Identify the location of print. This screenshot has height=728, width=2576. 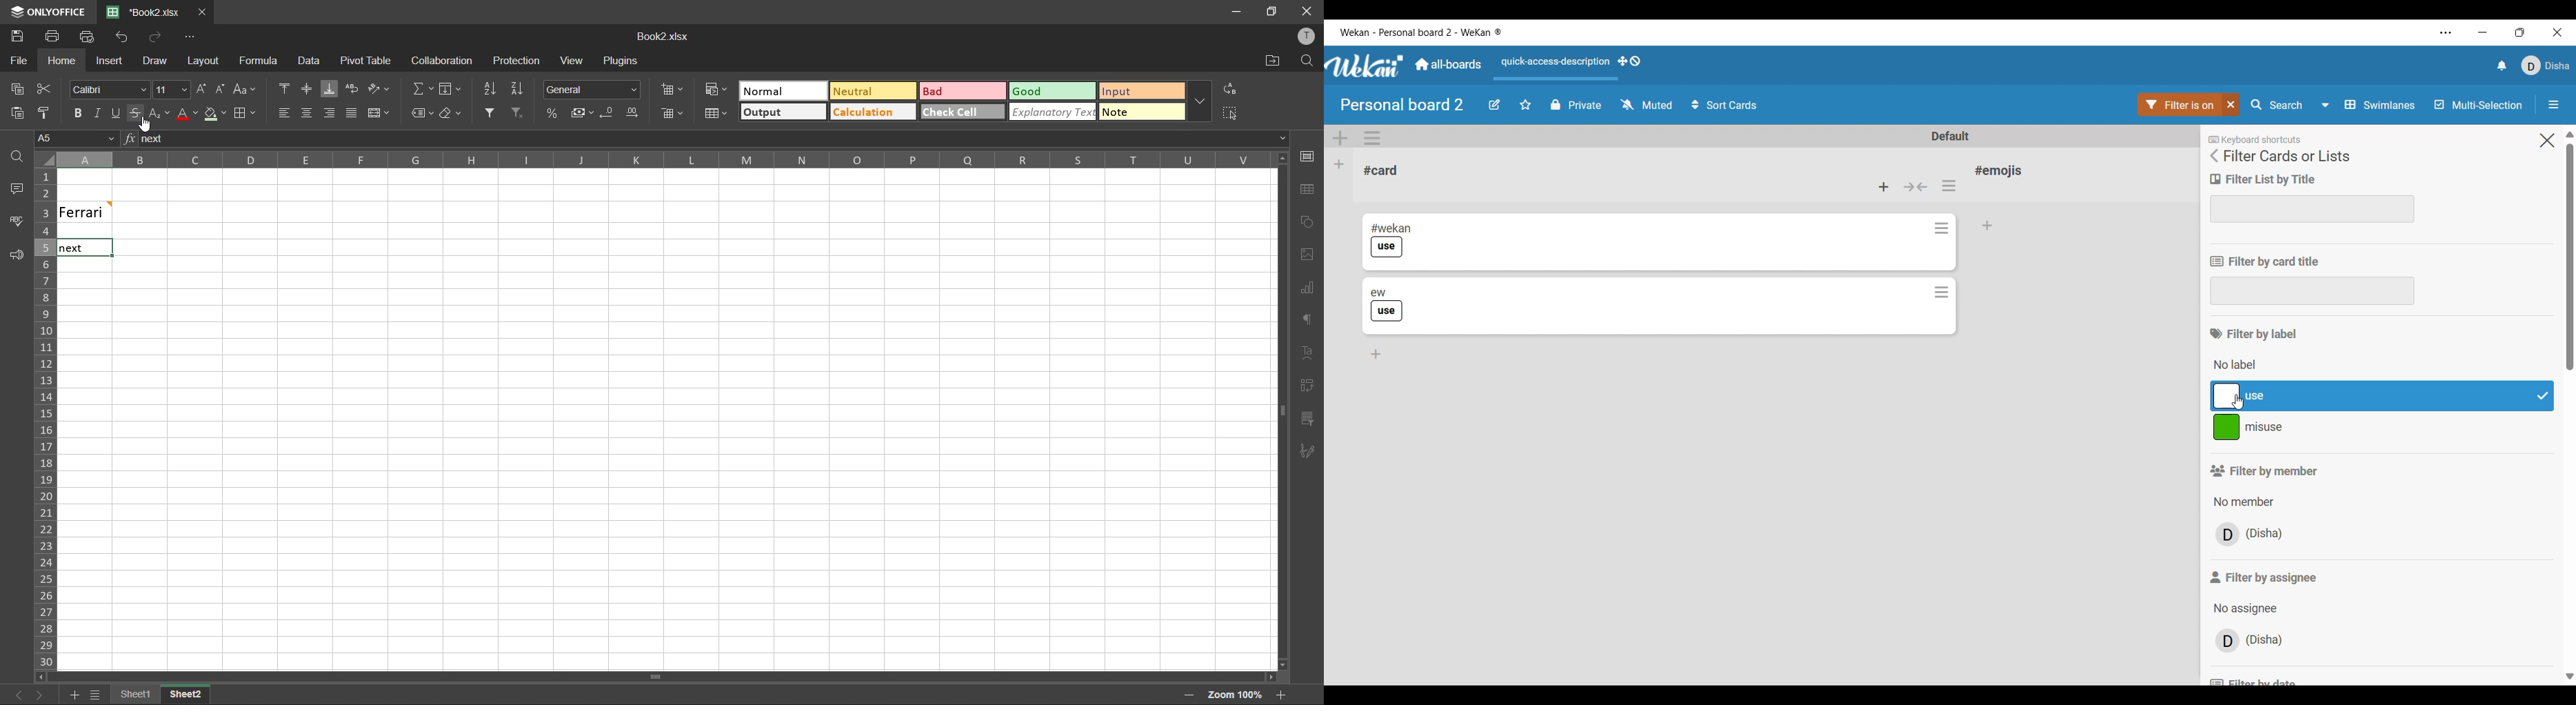
(54, 38).